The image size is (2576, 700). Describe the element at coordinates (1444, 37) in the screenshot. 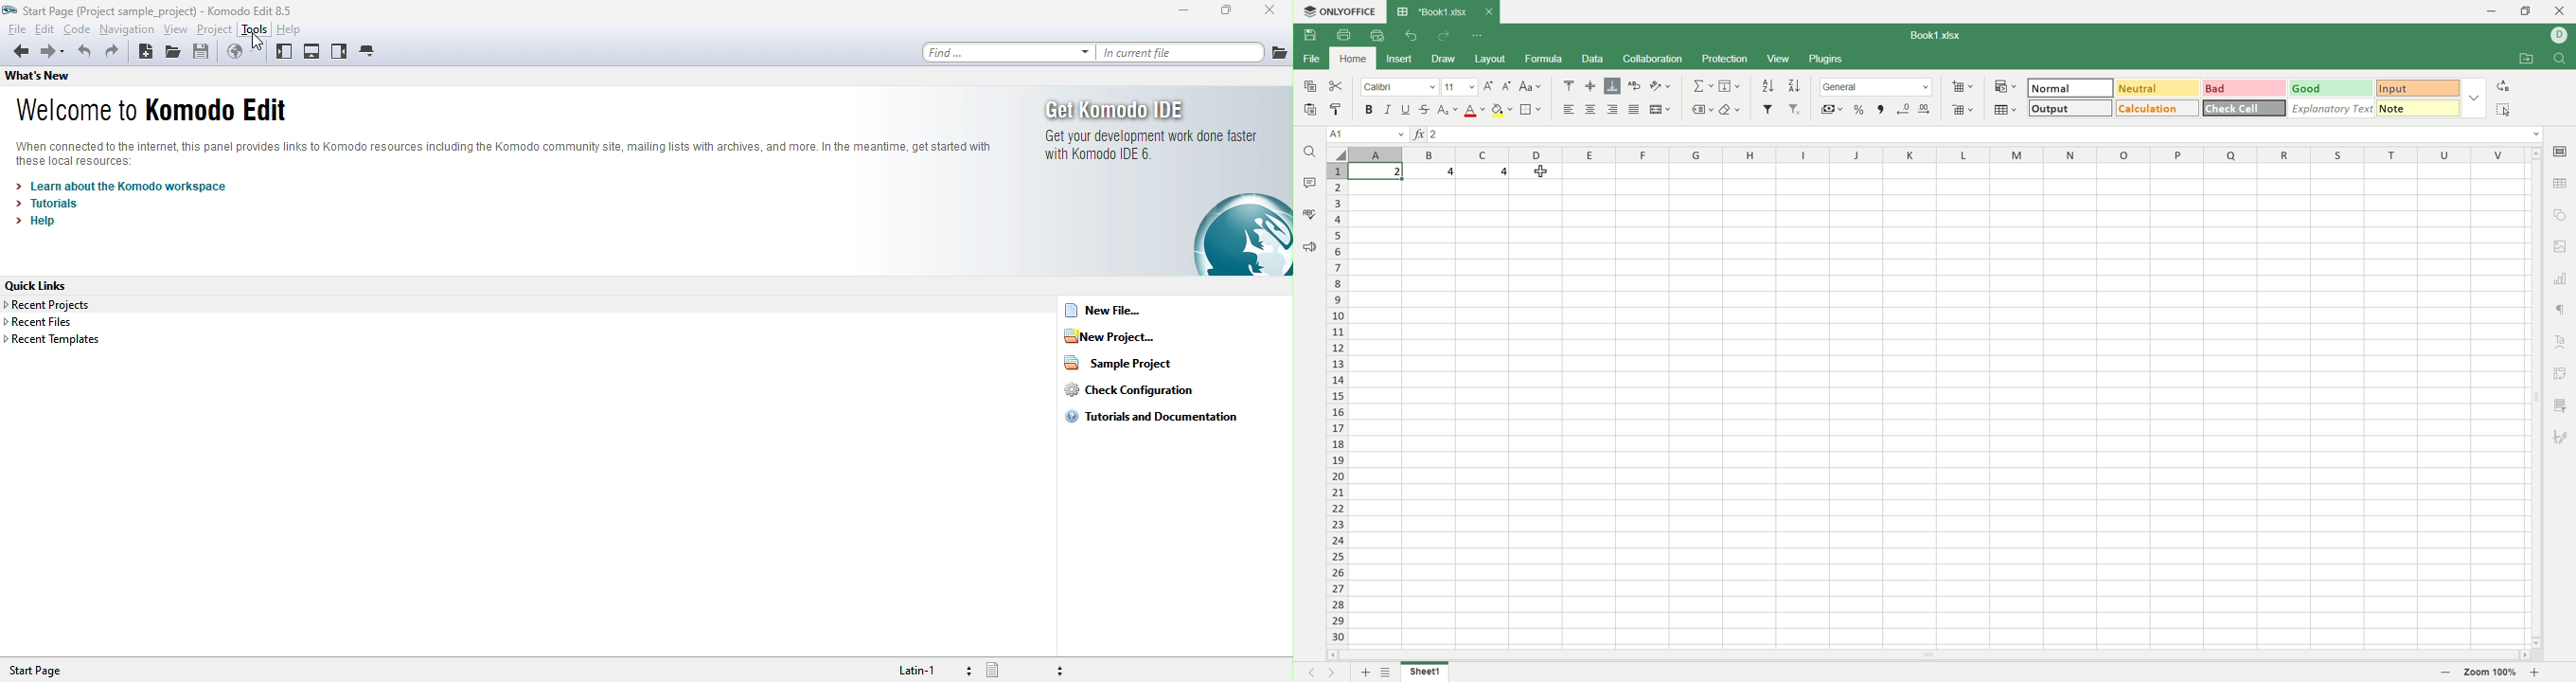

I see `redo` at that location.